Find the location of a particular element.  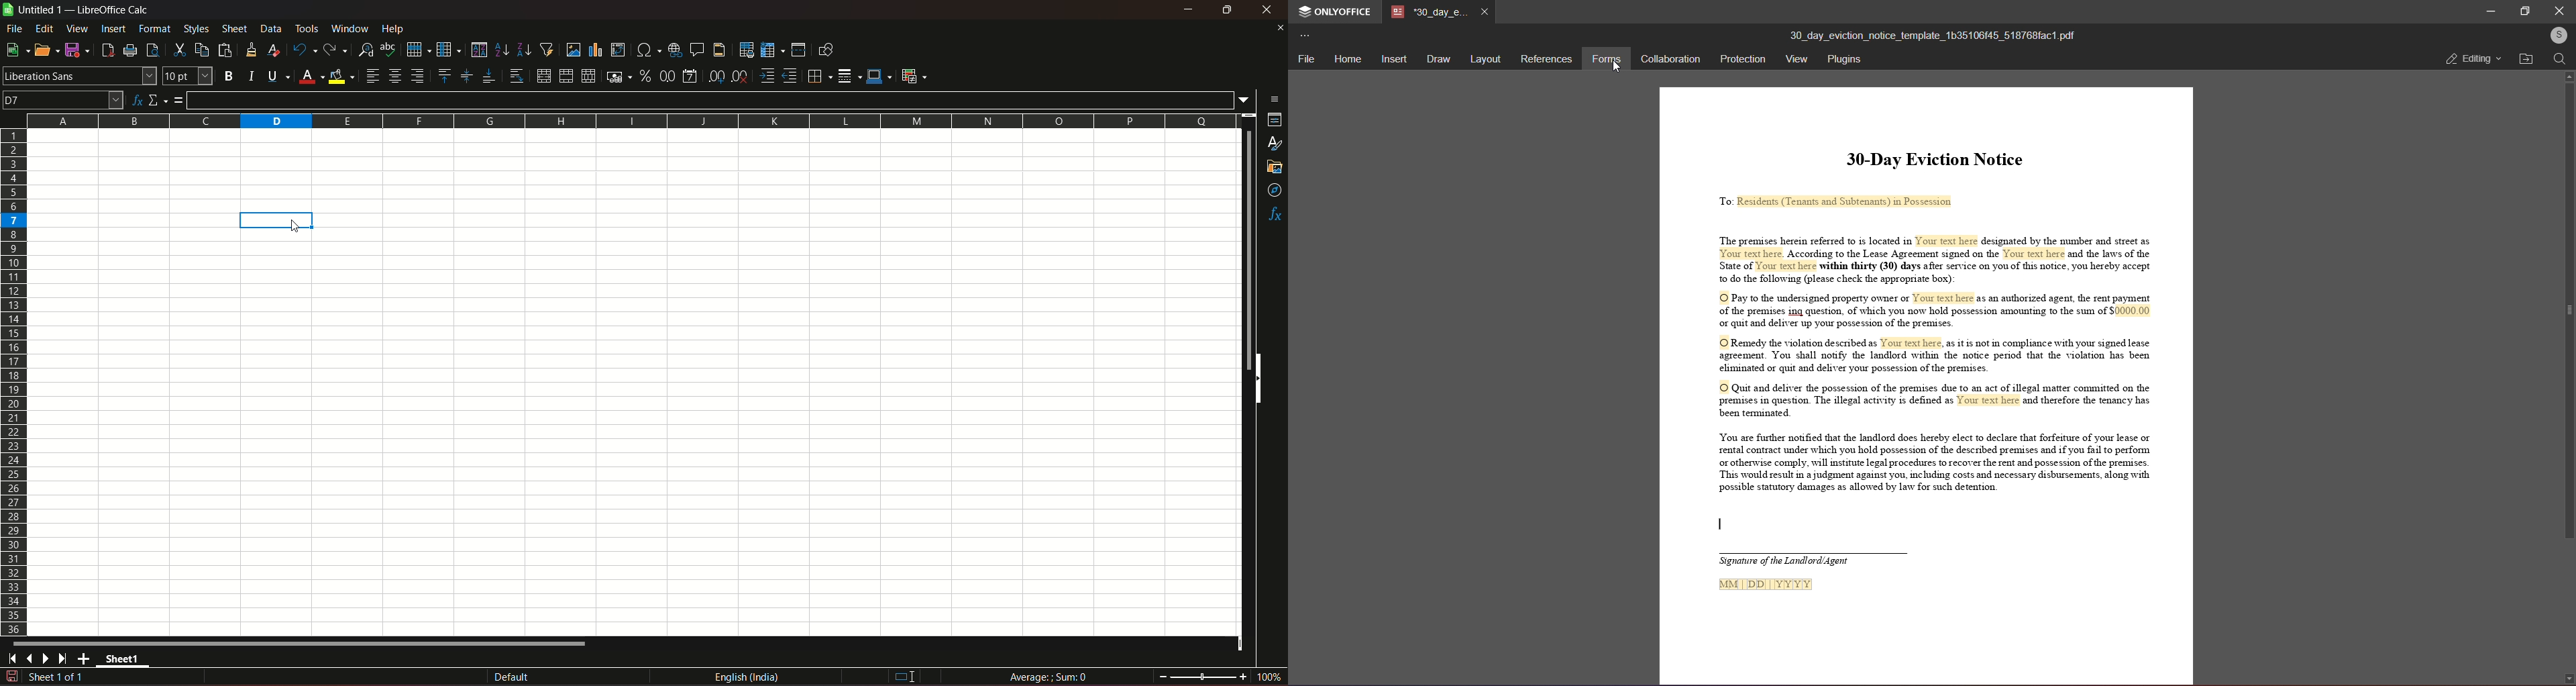

decrease indent is located at coordinates (790, 76).